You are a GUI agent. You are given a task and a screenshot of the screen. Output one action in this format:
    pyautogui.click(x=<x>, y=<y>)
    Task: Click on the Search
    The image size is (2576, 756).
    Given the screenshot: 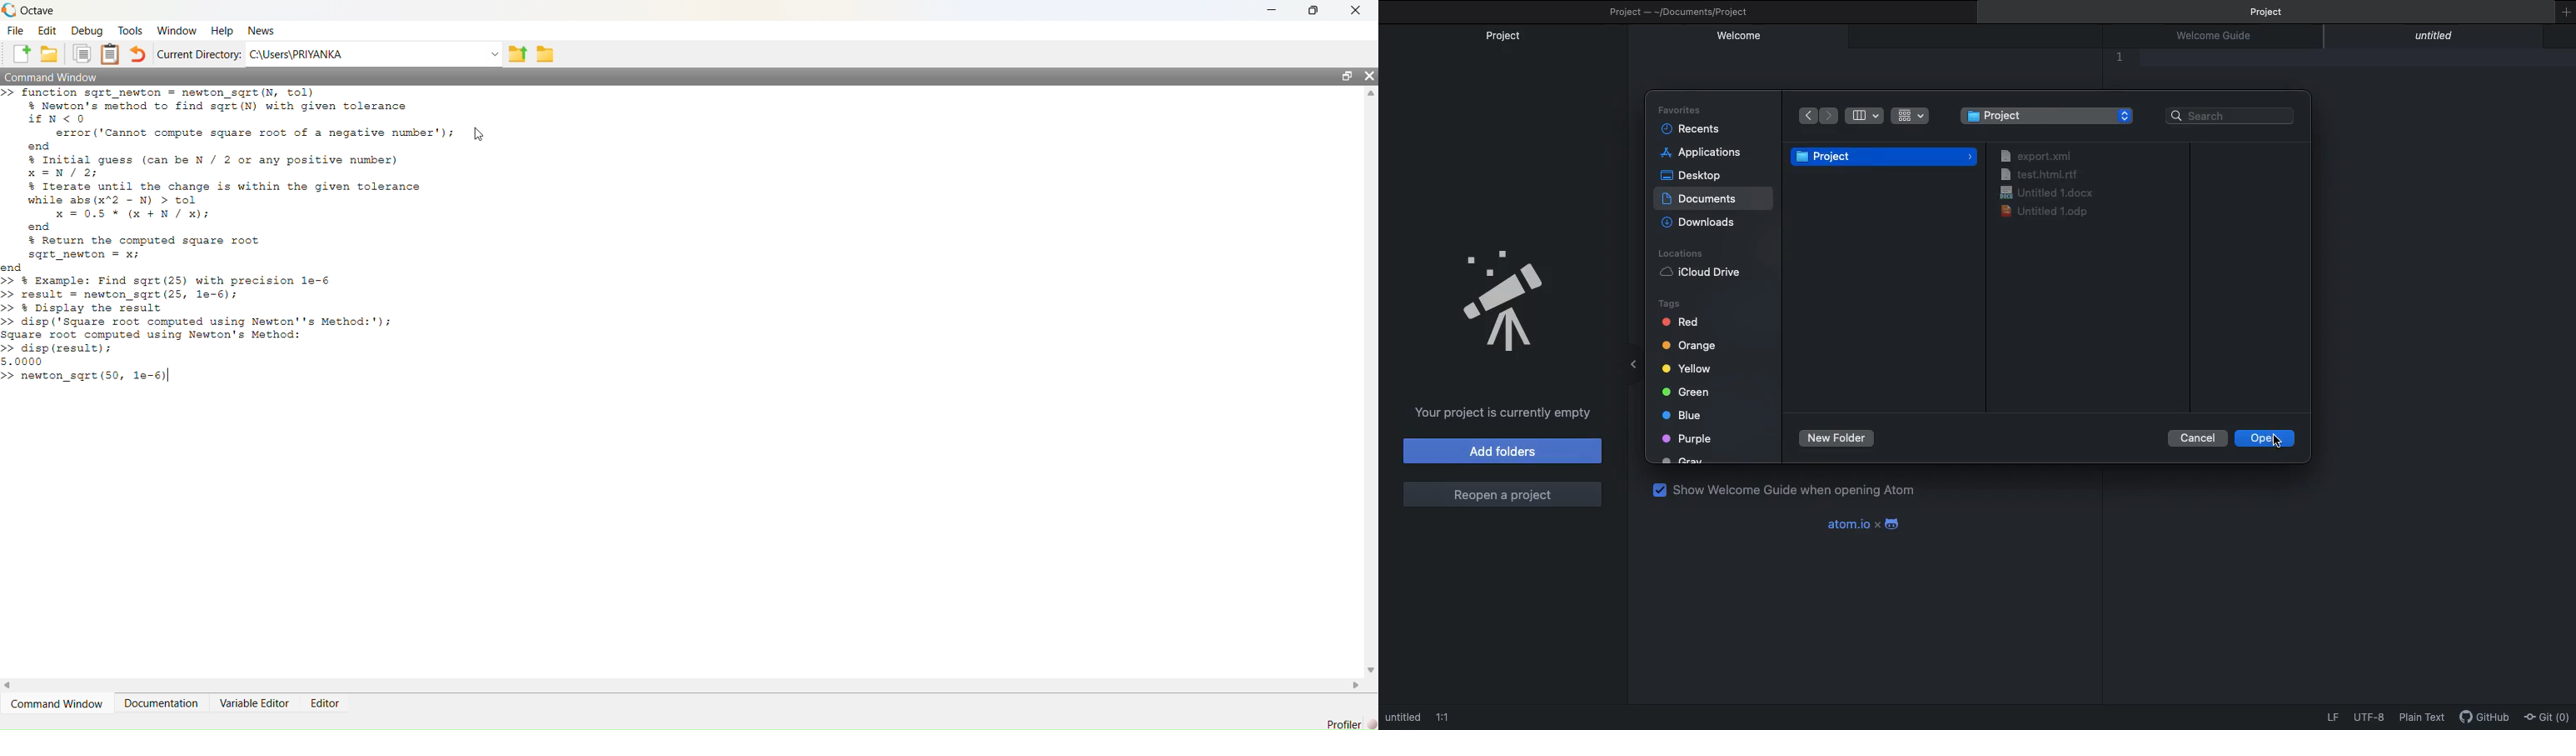 What is the action you would take?
    pyautogui.click(x=2234, y=114)
    